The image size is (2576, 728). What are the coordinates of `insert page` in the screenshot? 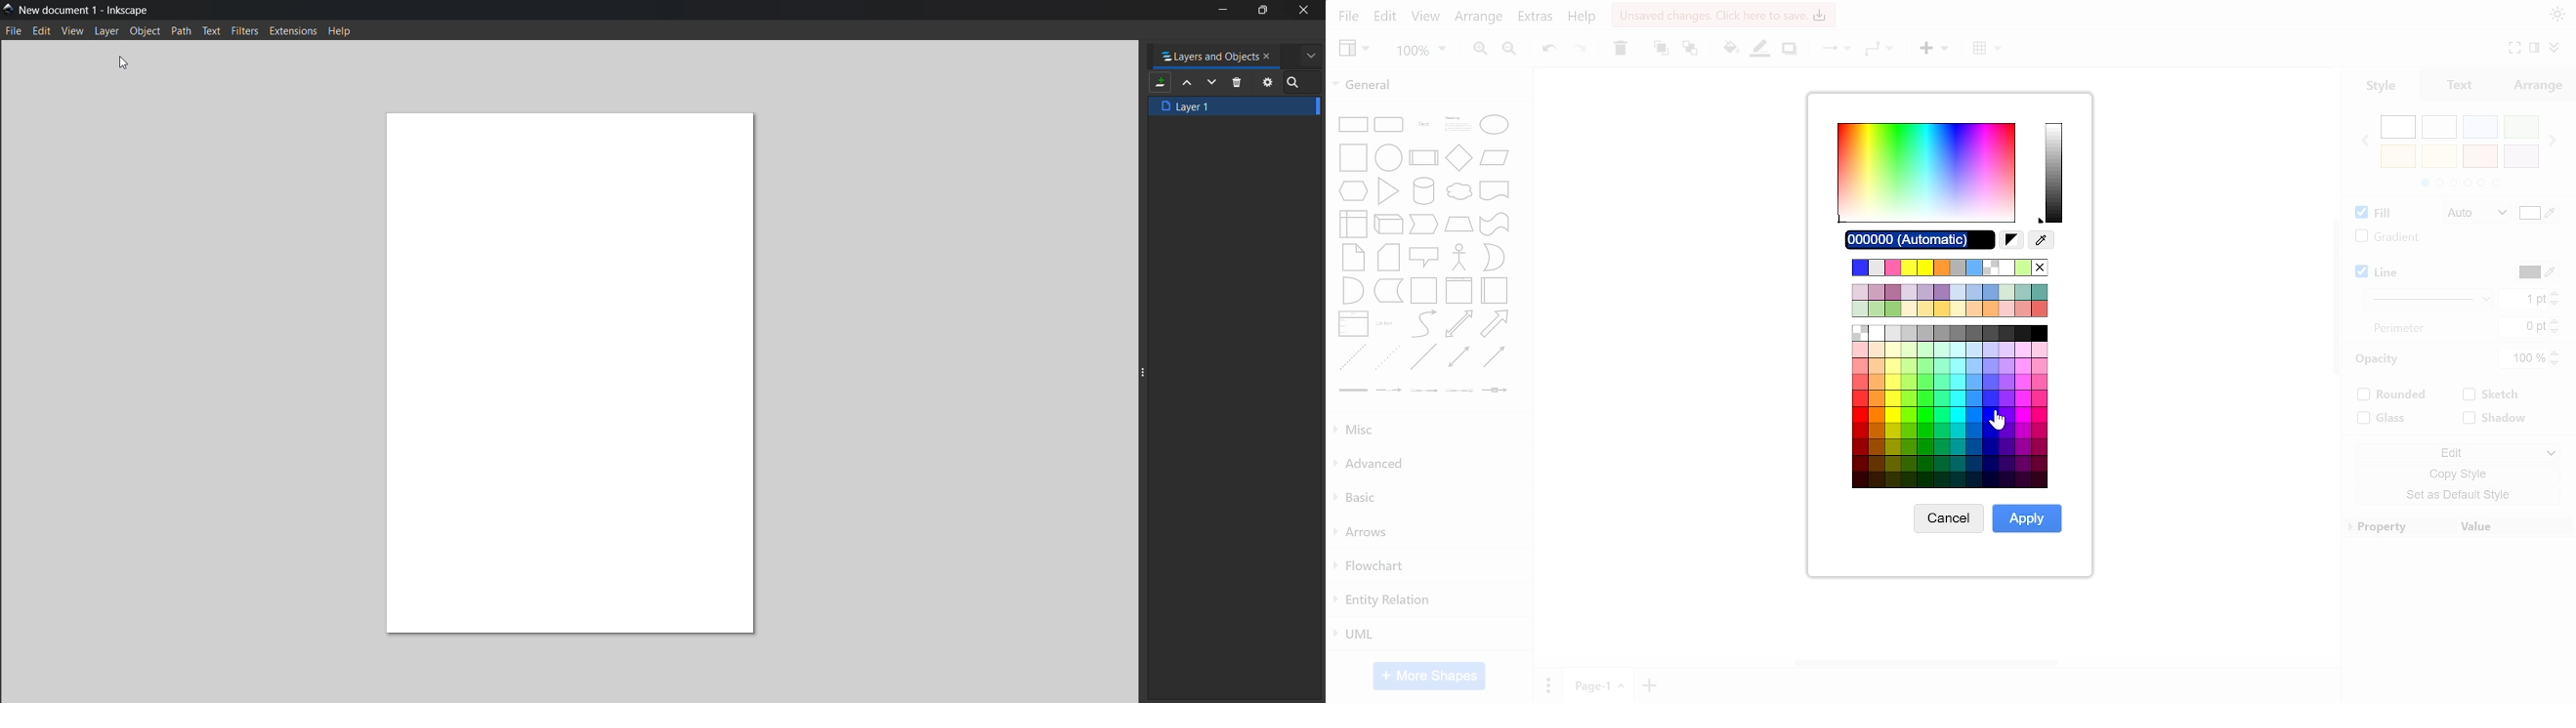 It's located at (1651, 685).